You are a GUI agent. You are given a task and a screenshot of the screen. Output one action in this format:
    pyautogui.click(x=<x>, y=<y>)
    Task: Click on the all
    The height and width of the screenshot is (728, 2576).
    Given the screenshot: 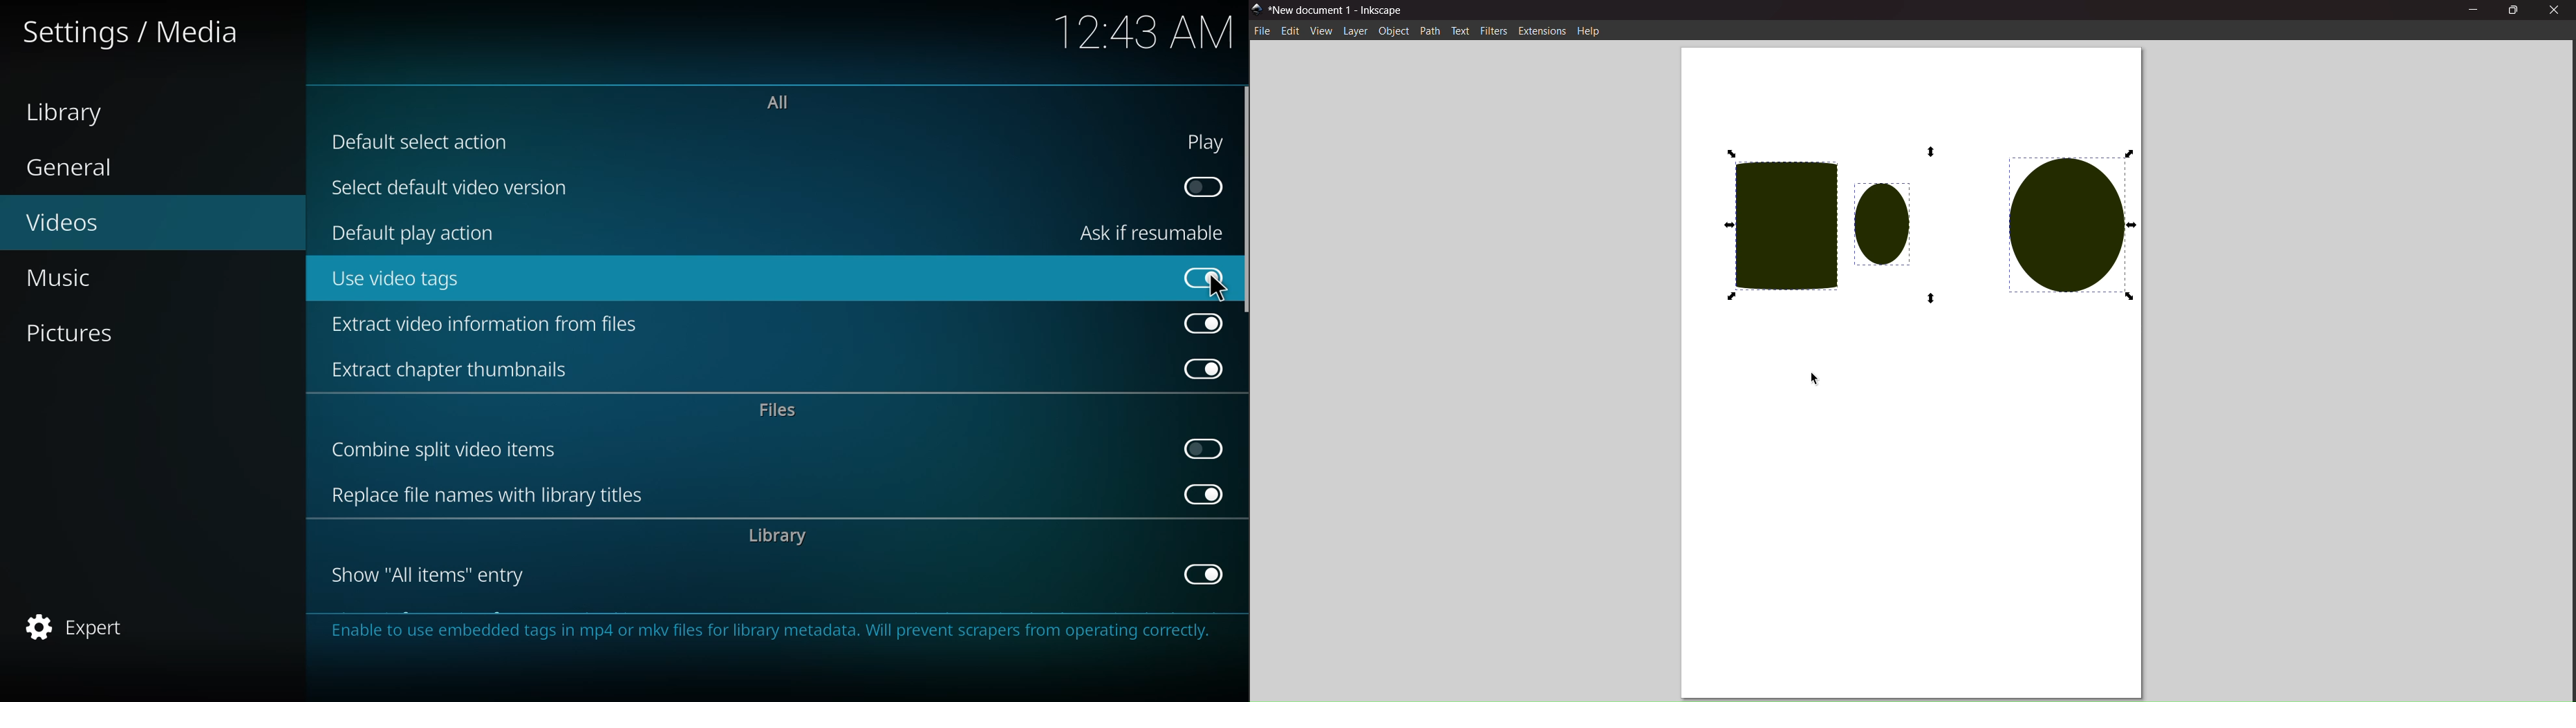 What is the action you would take?
    pyautogui.click(x=780, y=102)
    